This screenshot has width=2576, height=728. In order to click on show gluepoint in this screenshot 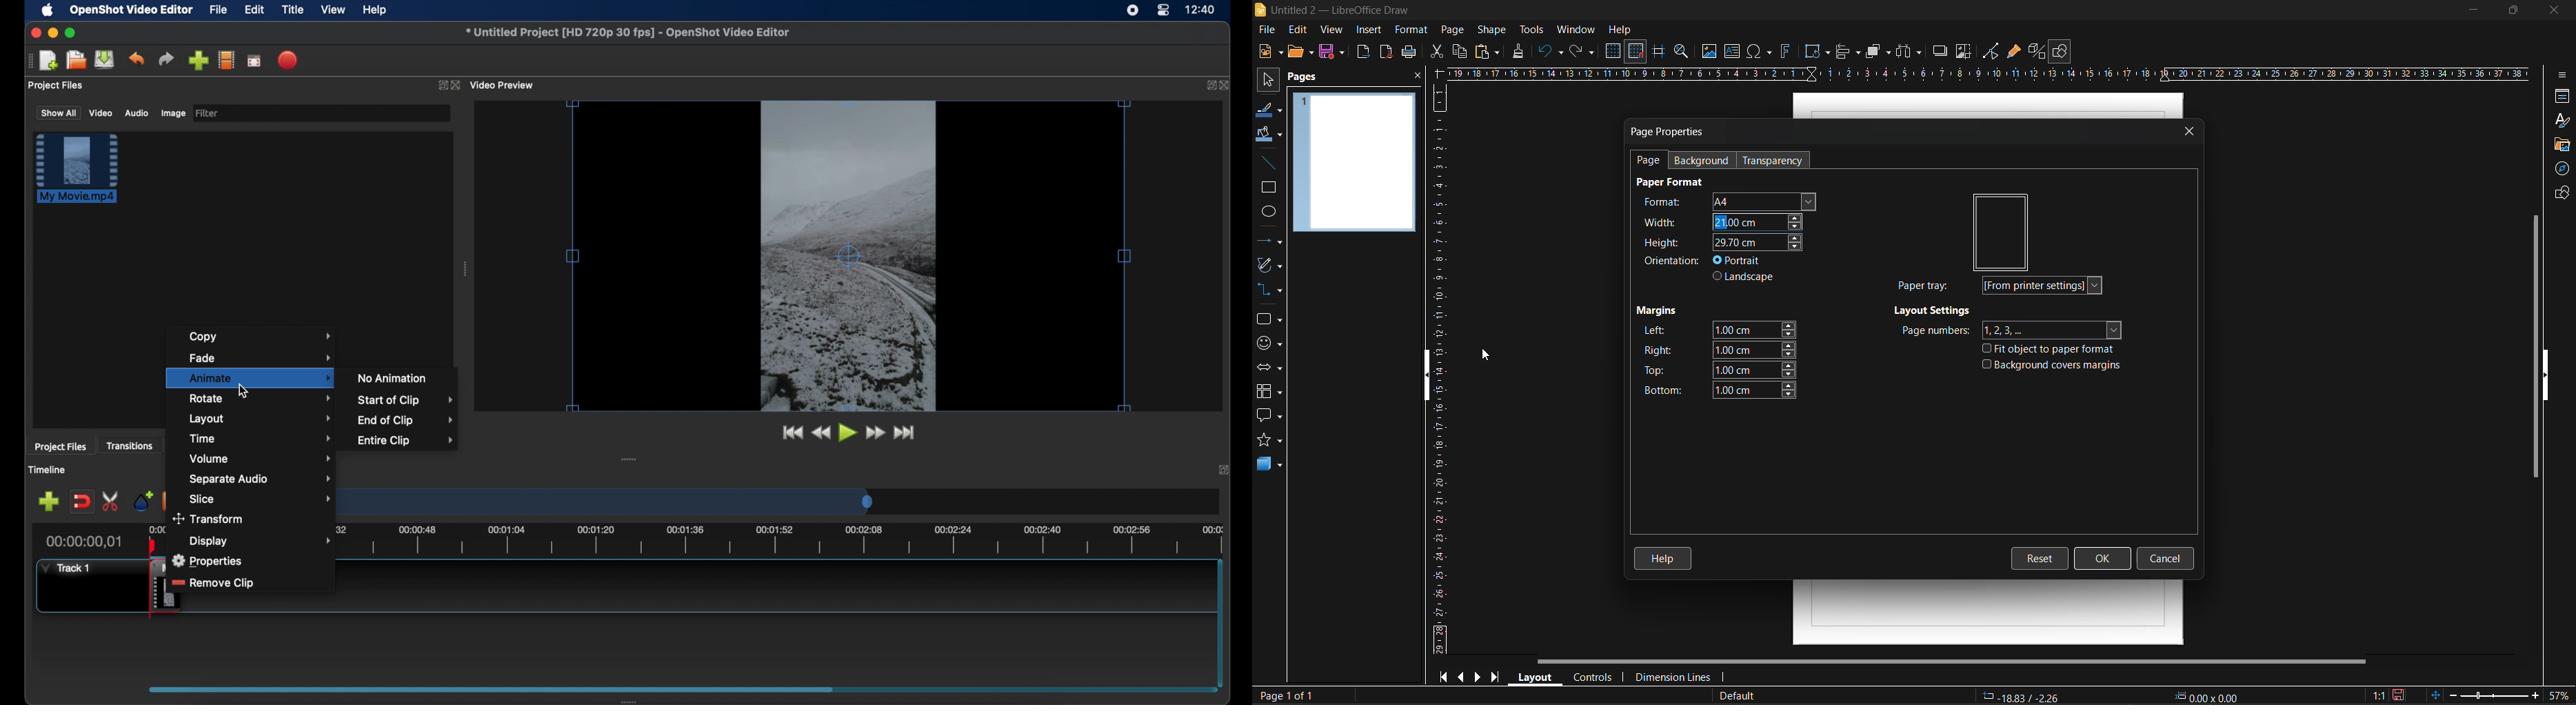, I will do `click(2013, 53)`.